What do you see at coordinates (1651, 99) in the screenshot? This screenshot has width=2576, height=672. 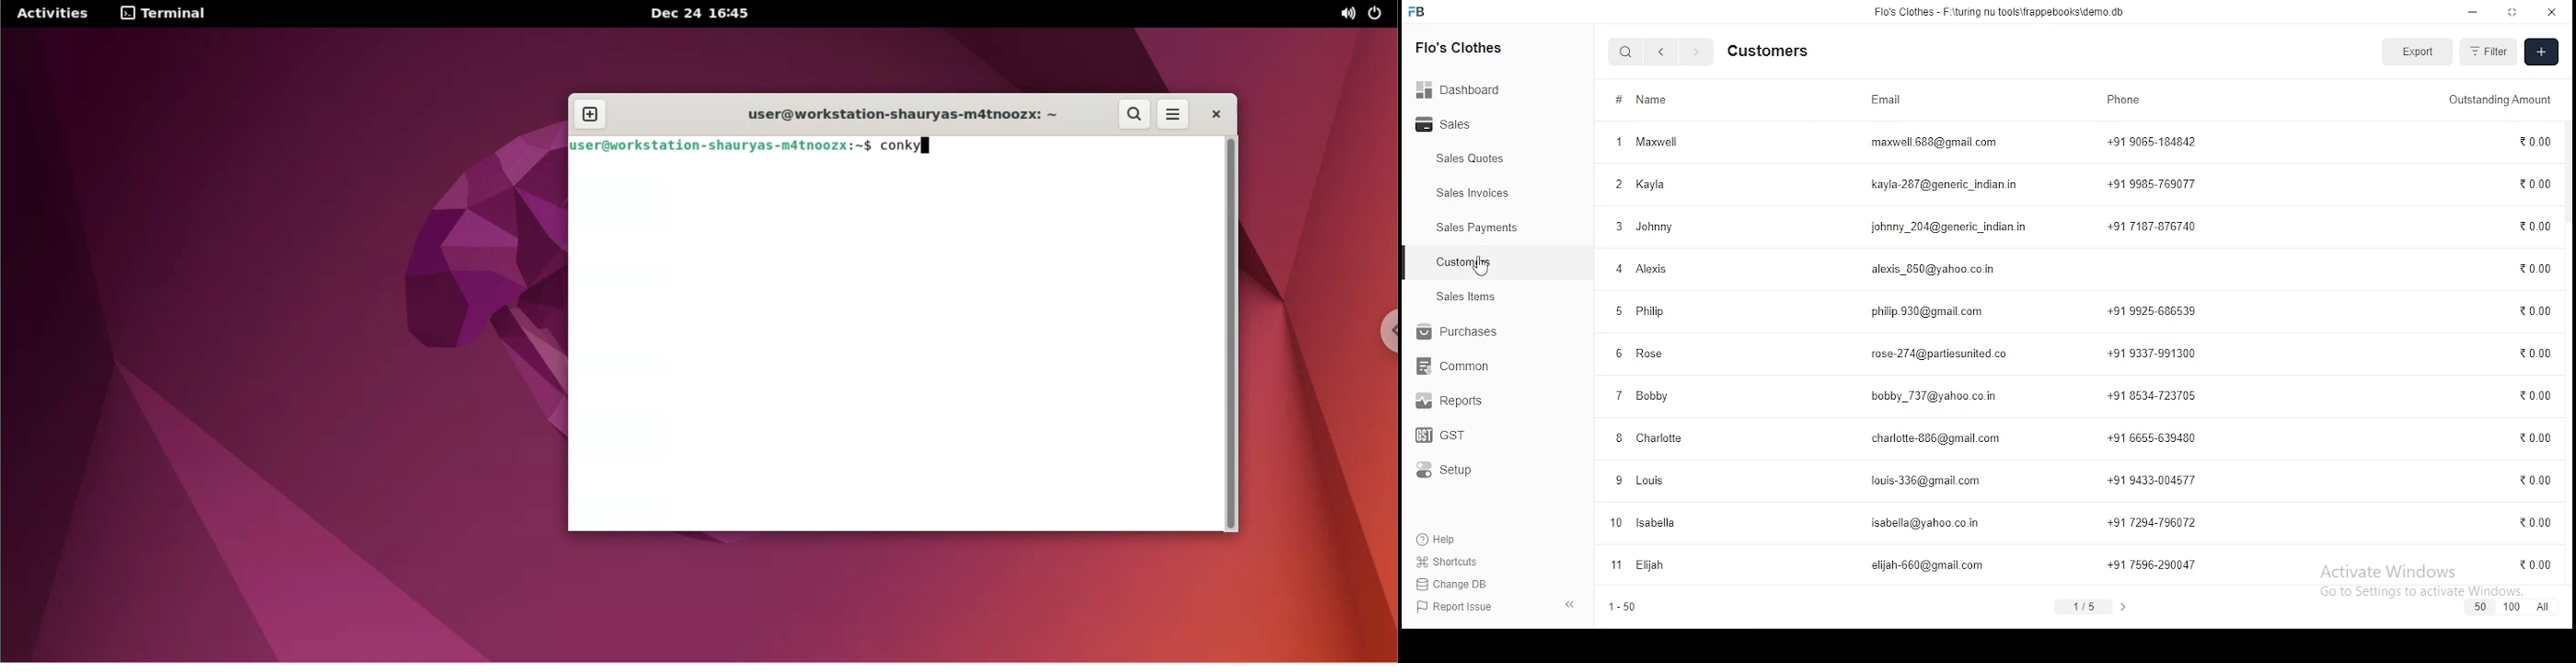 I see `Name` at bounding box center [1651, 99].